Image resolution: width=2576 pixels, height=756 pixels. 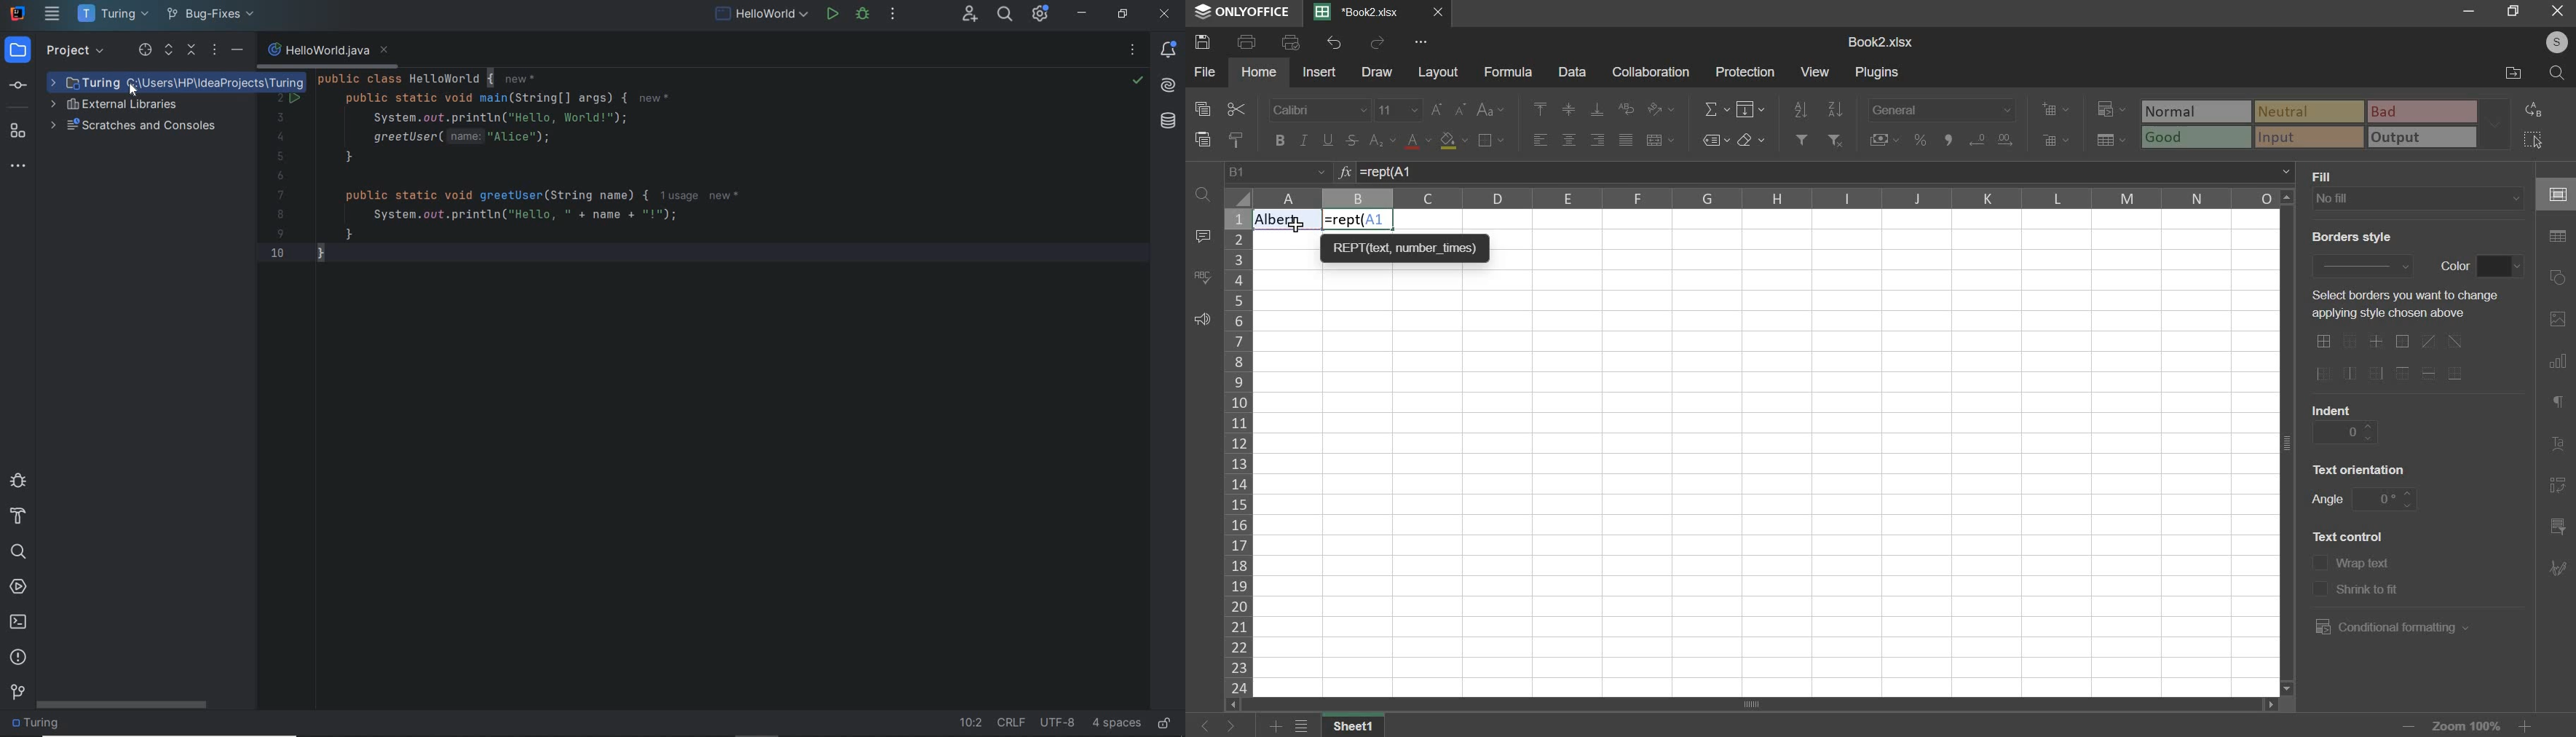 What do you see at coordinates (1948, 138) in the screenshot?
I see `comma format` at bounding box center [1948, 138].